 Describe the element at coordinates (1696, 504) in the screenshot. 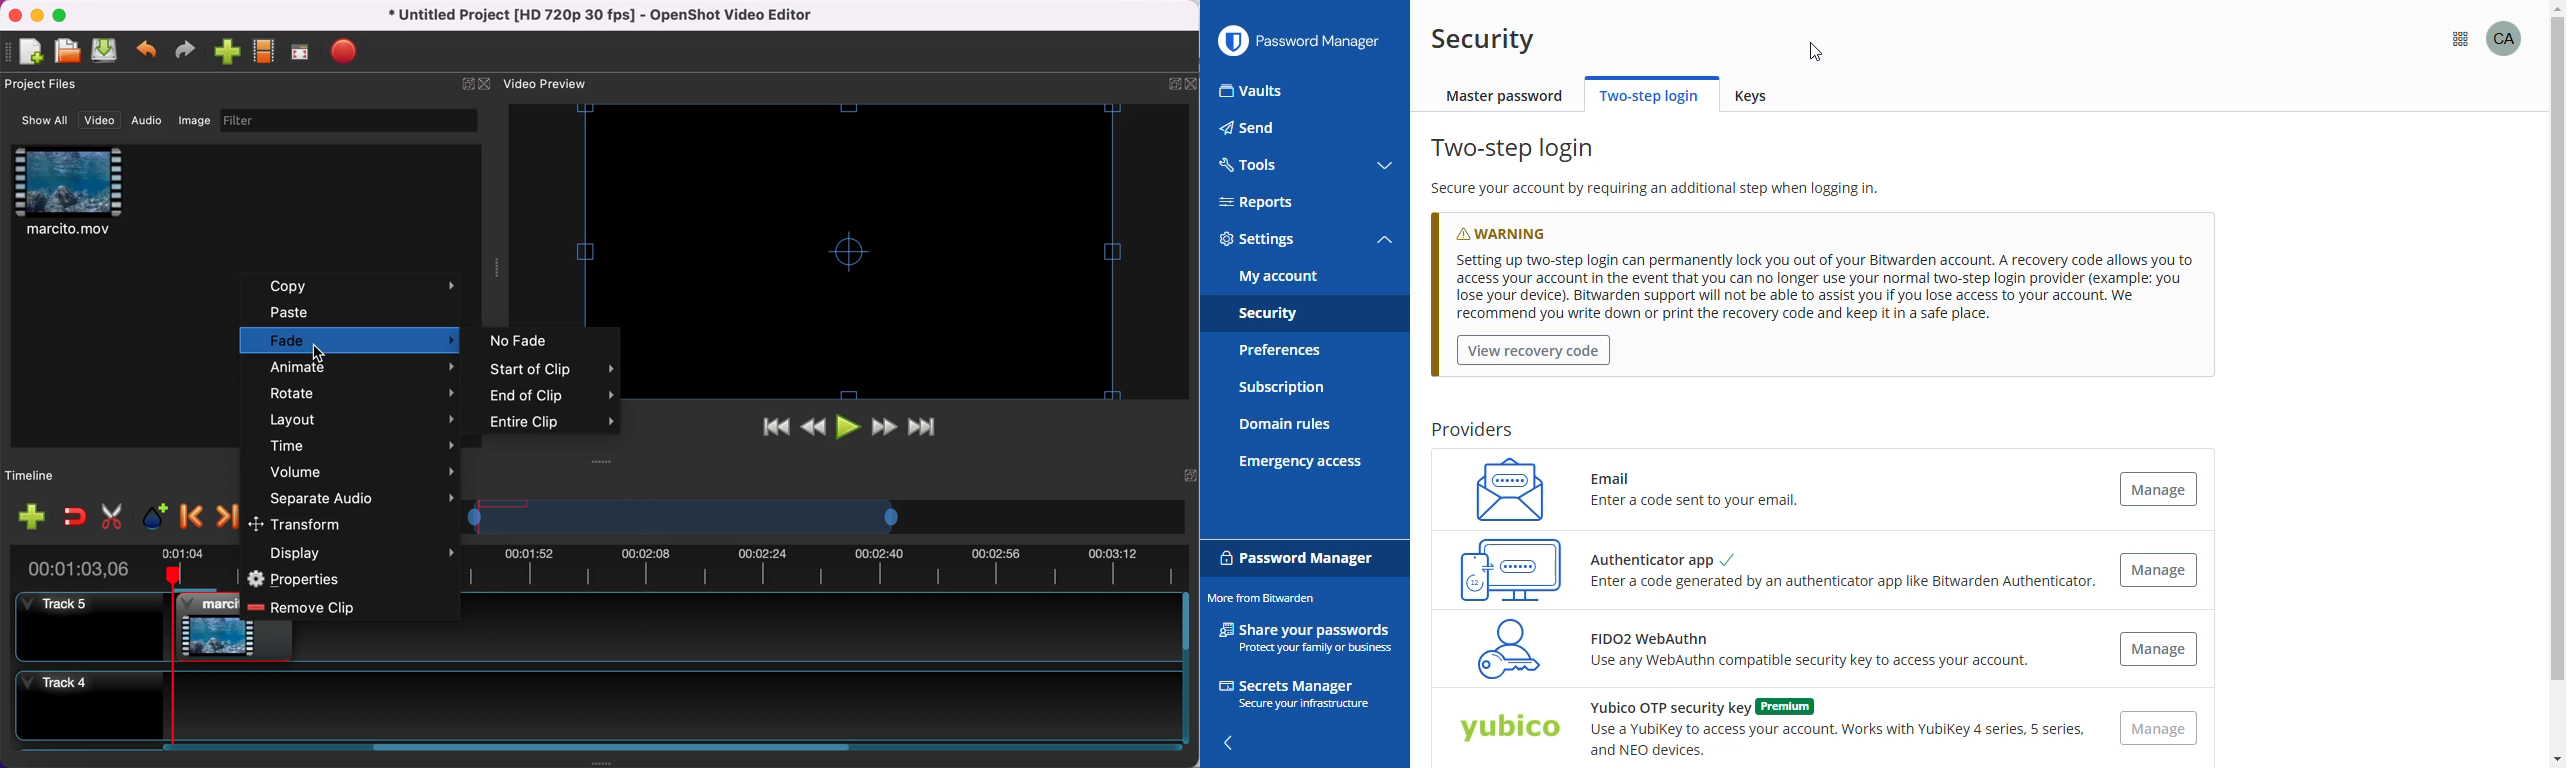

I see `Enter a code sent to your email.` at that location.